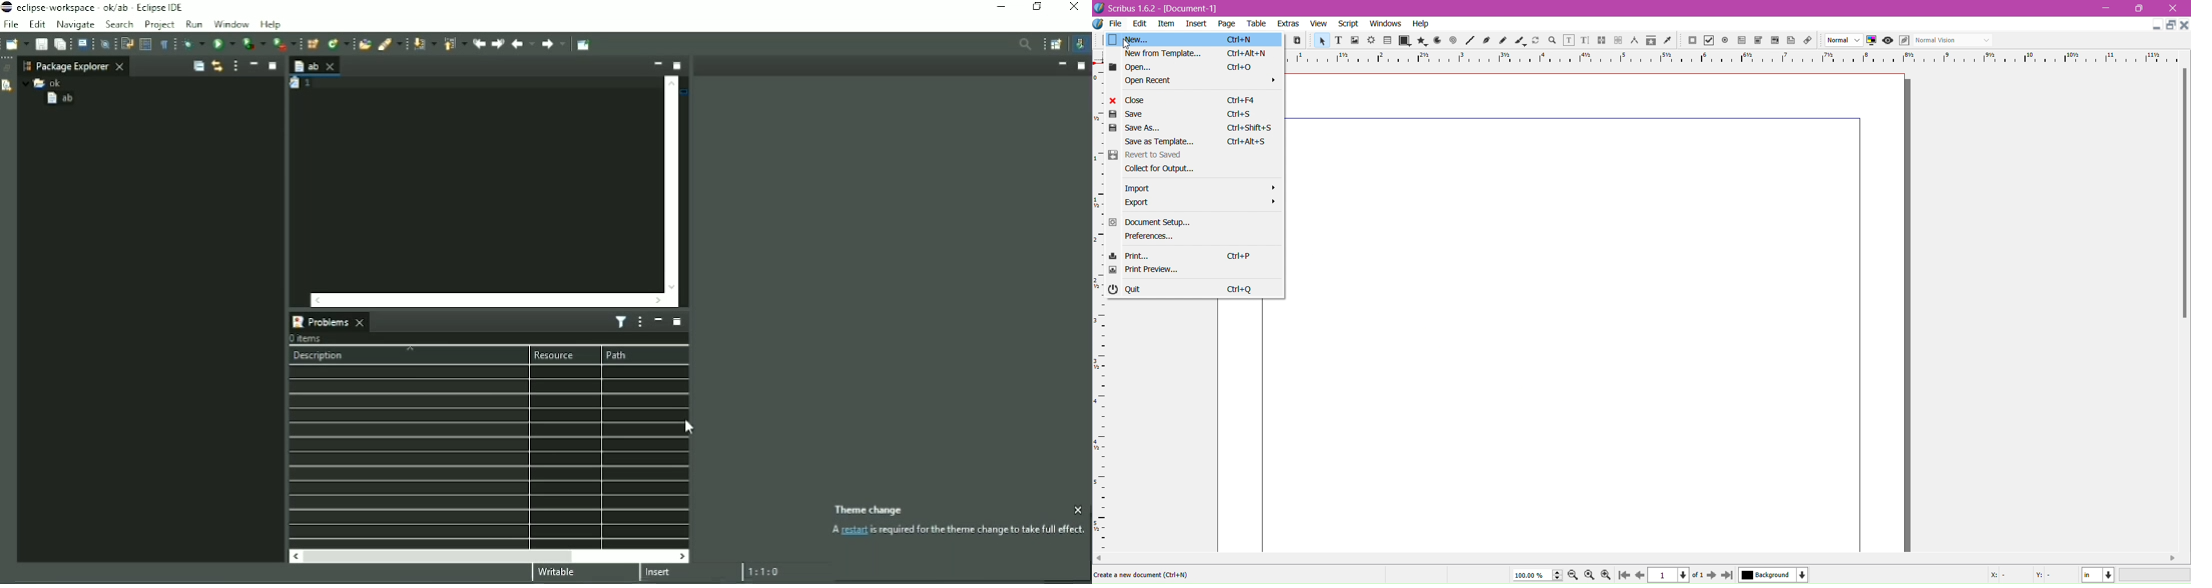 The height and width of the screenshot is (588, 2212). I want to click on zoom icon, so click(1609, 575).